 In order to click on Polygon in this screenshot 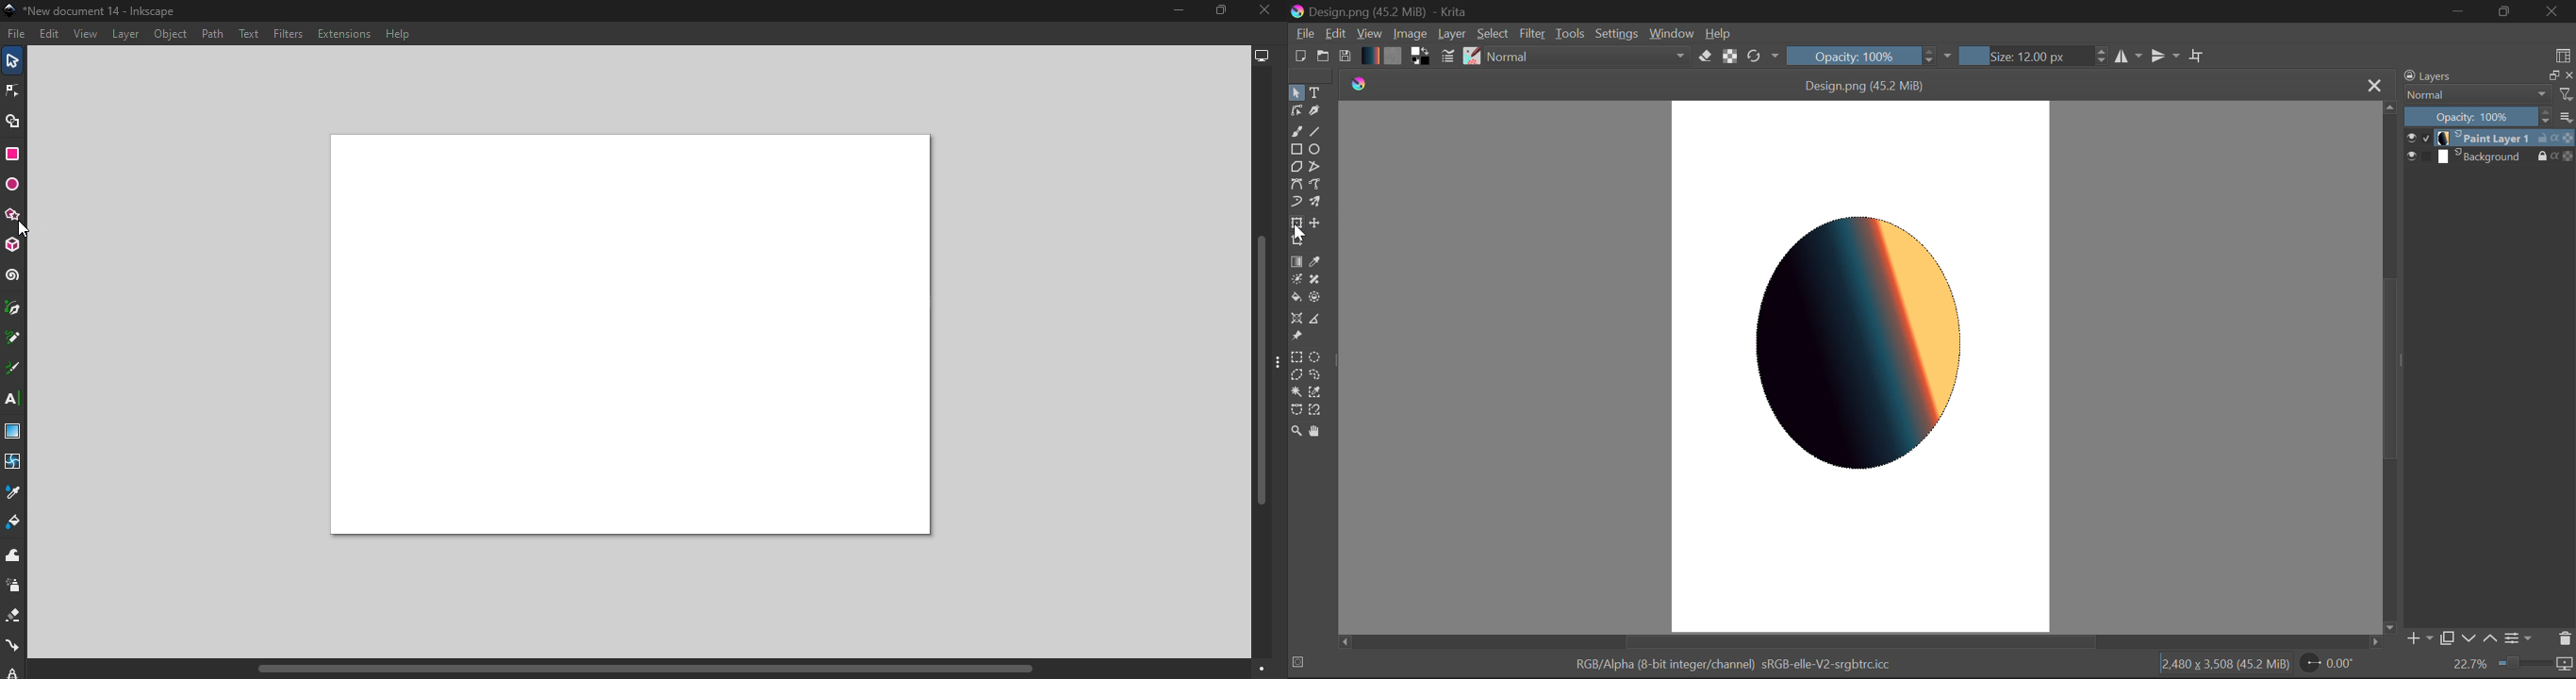, I will do `click(1296, 168)`.